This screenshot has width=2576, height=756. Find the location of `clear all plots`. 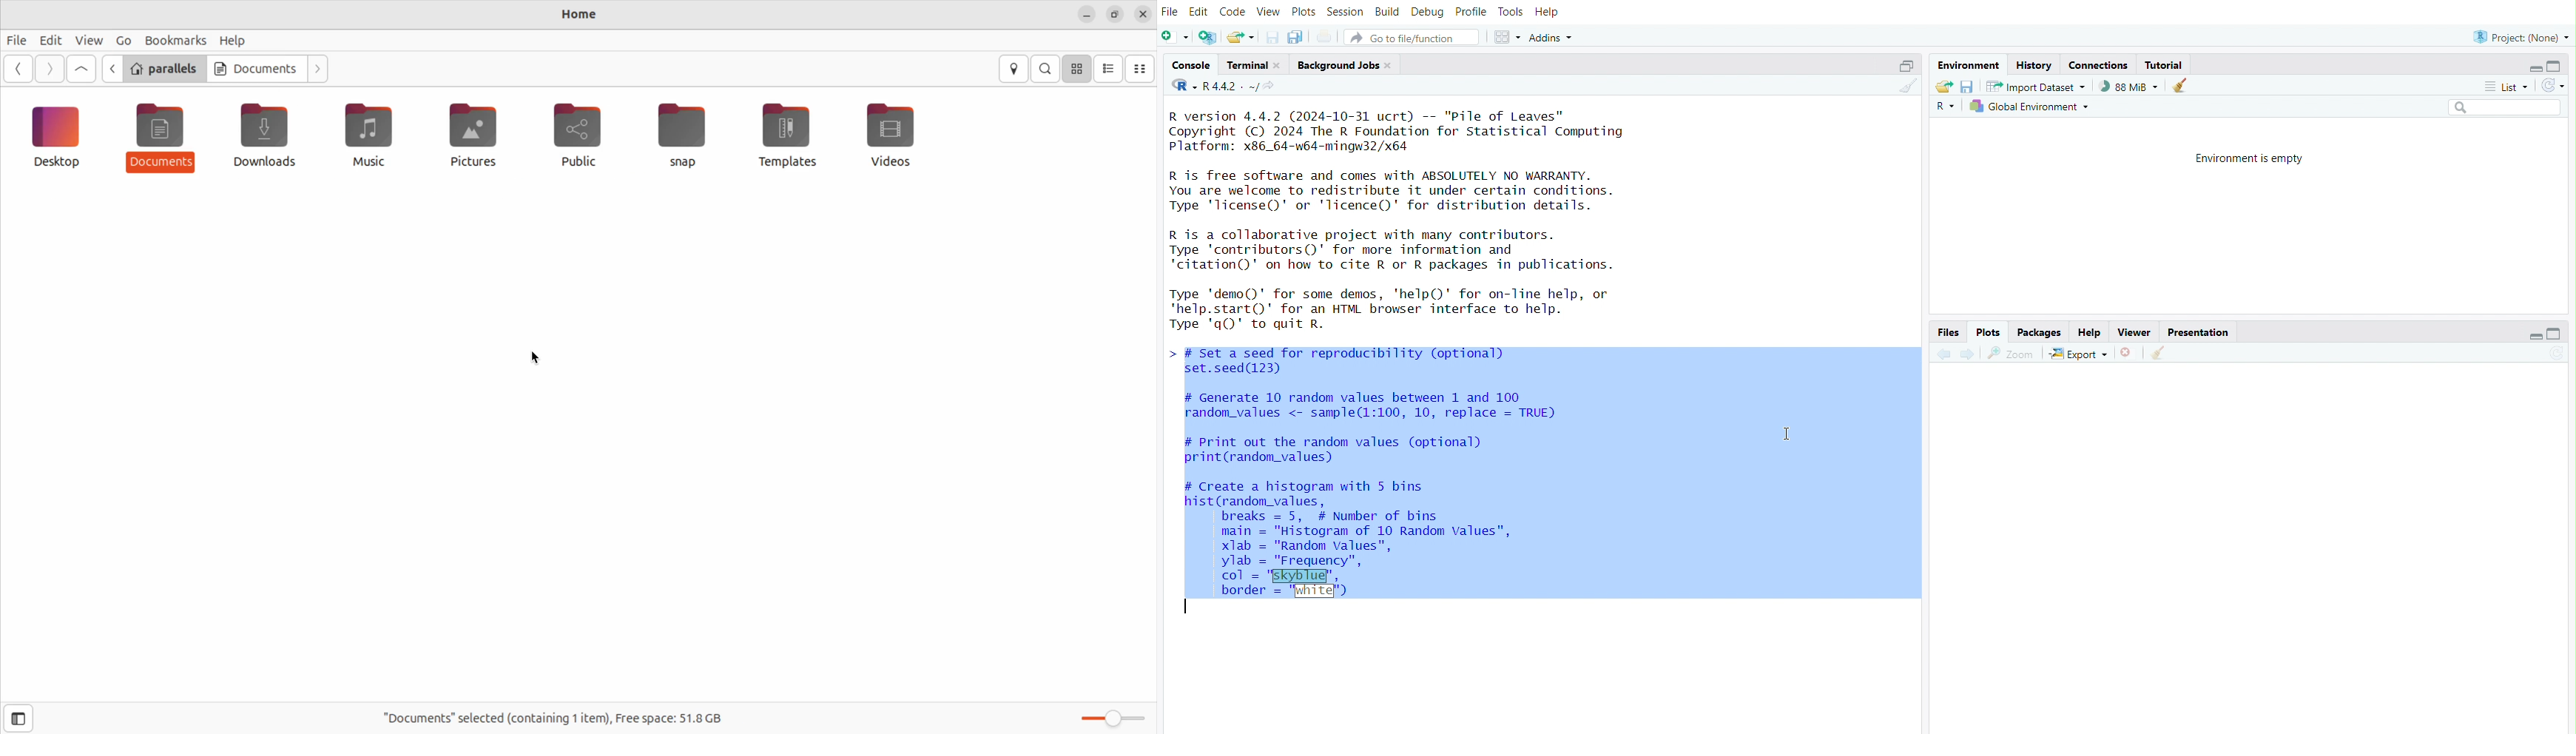

clear all plots is located at coordinates (2161, 353).